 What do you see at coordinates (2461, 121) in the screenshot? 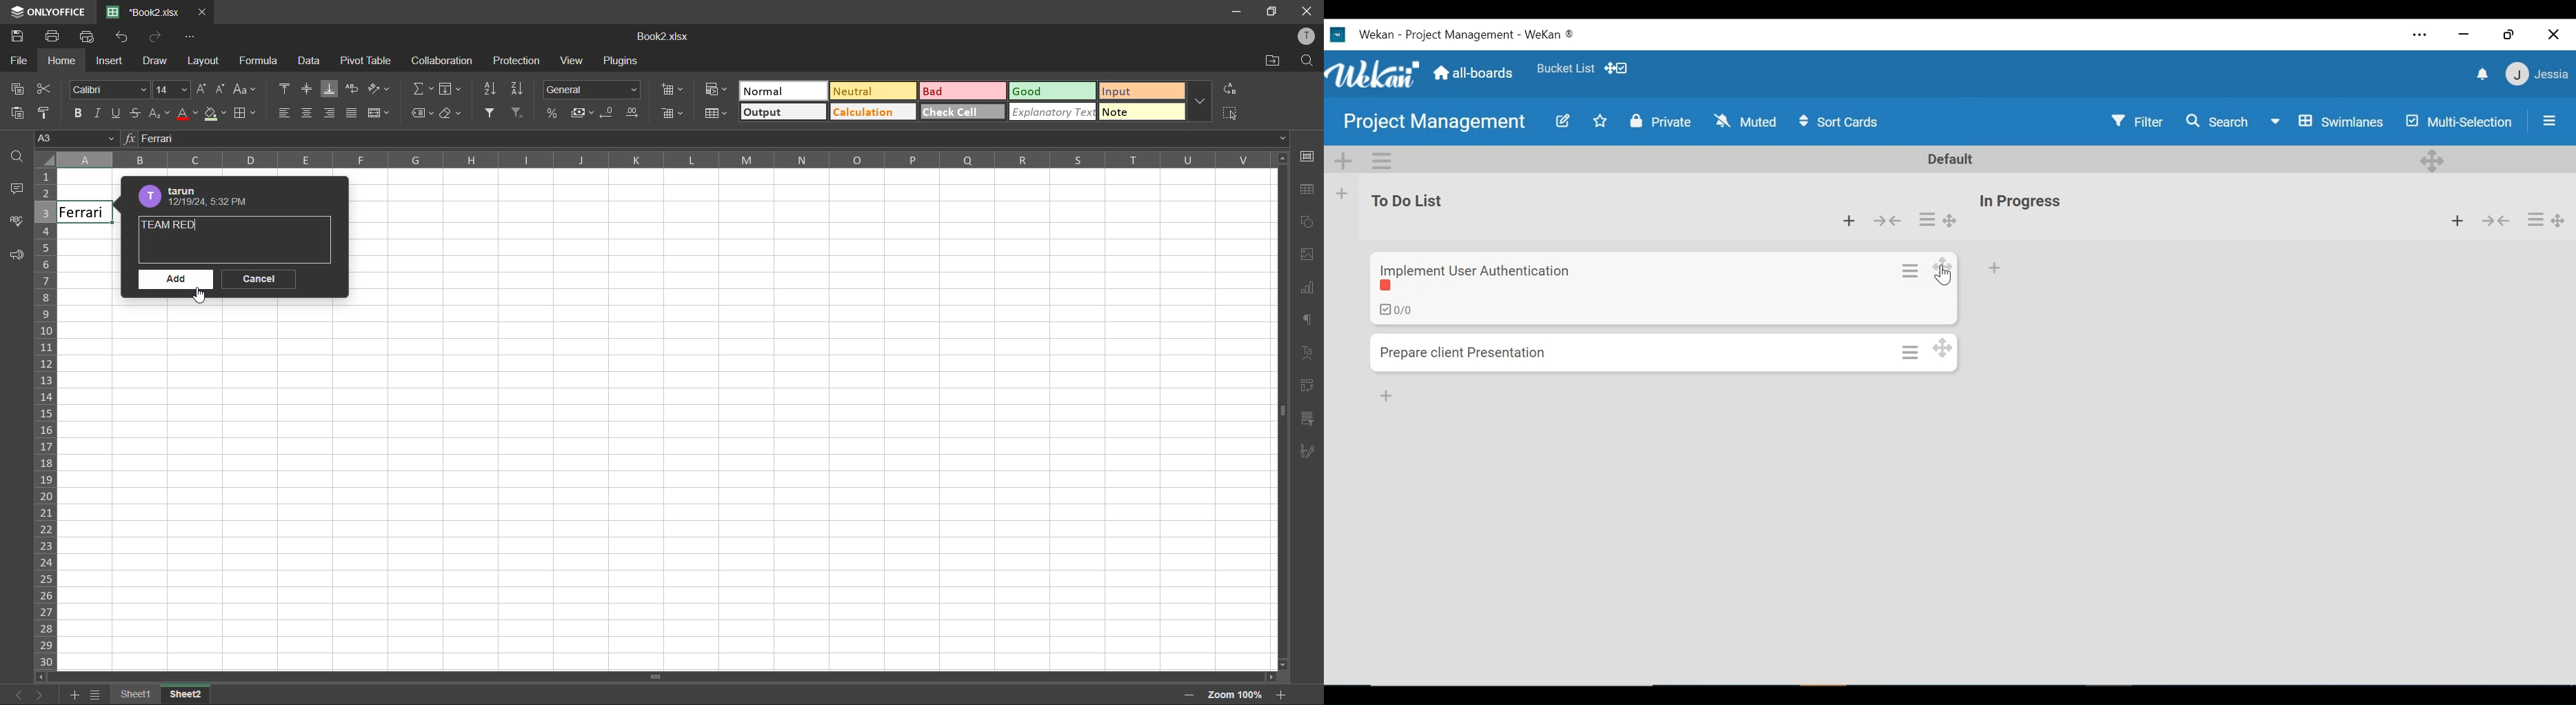
I see `Multi-selection` at bounding box center [2461, 121].